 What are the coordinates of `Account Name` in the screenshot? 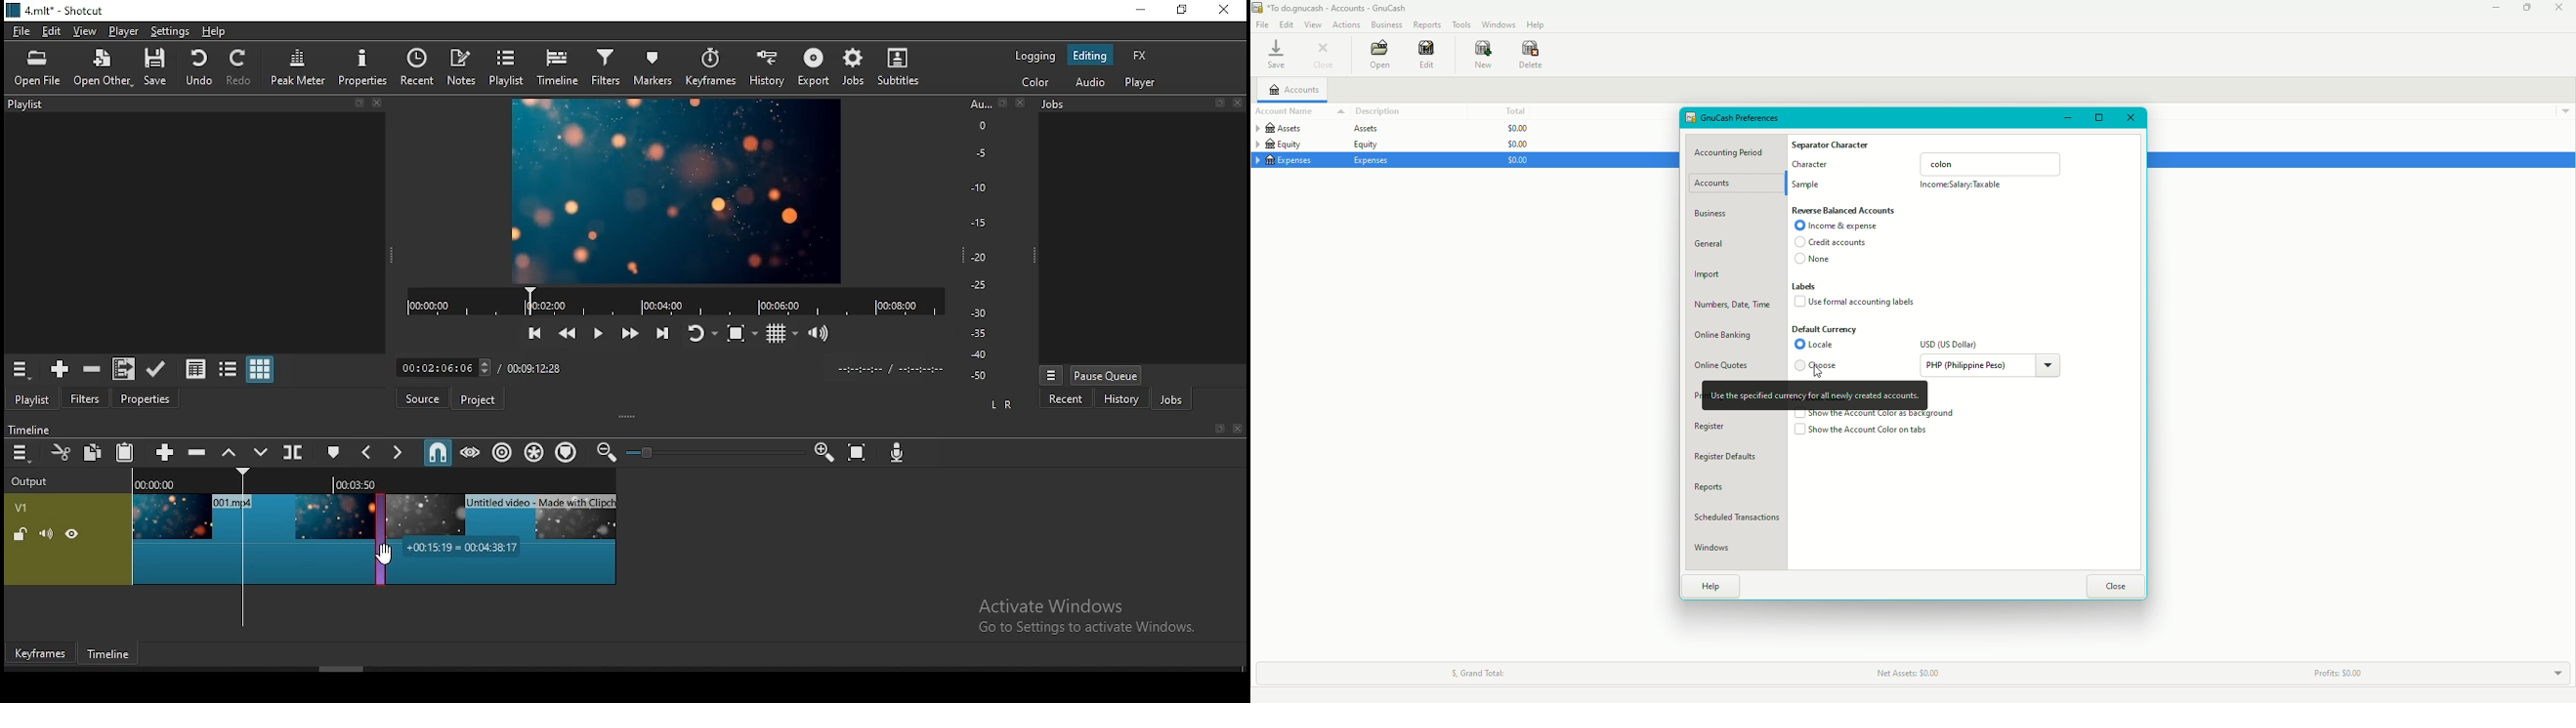 It's located at (1299, 112).